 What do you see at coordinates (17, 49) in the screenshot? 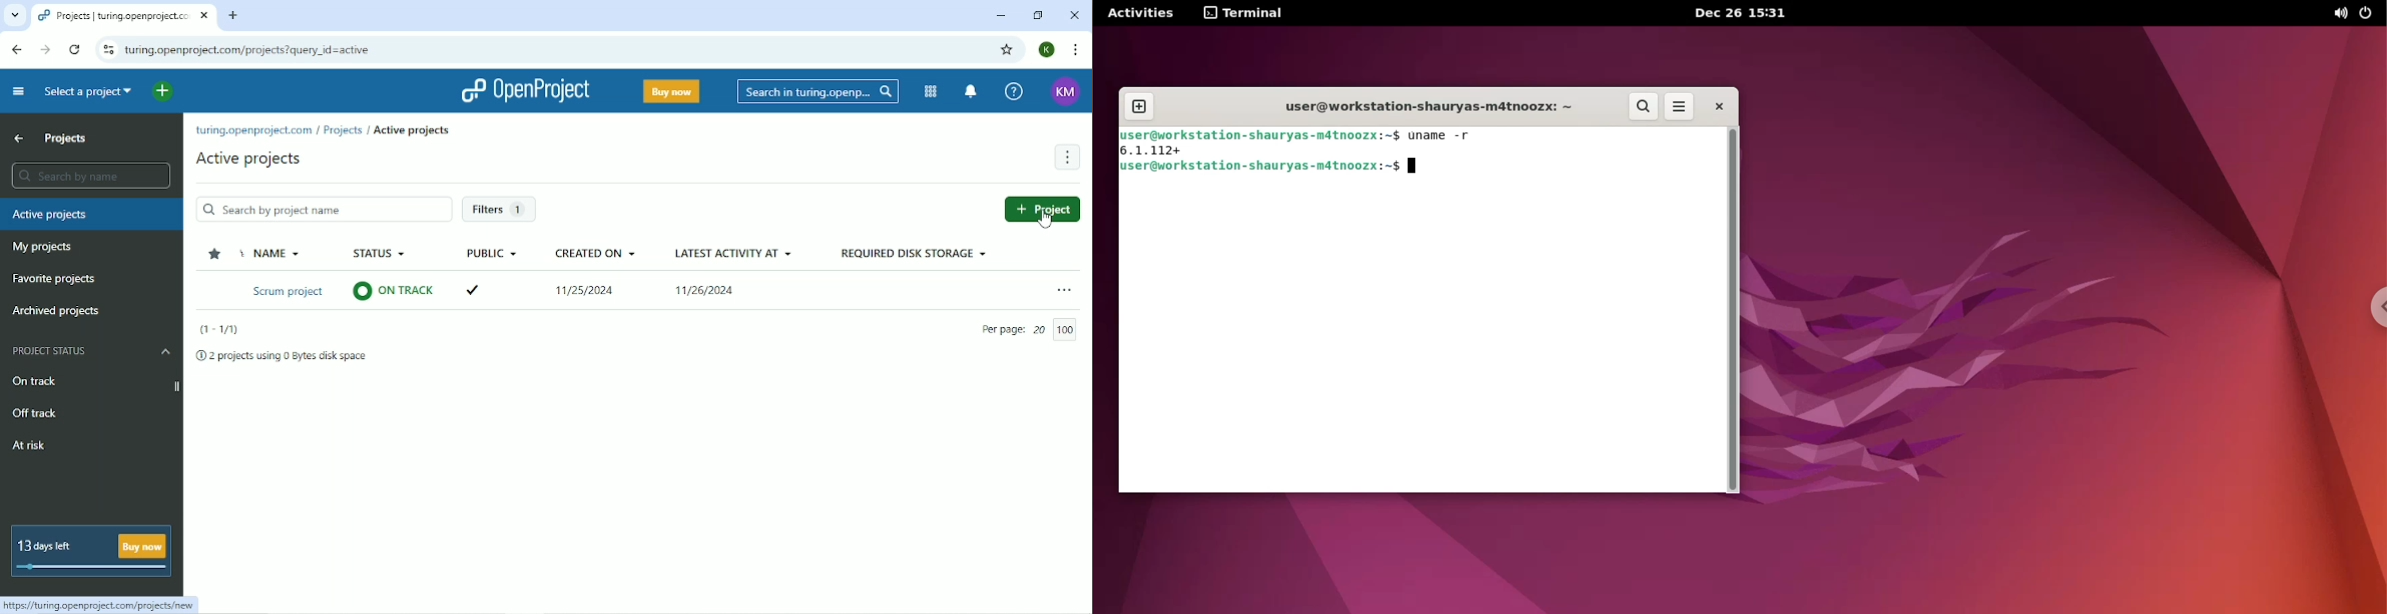
I see `Back` at bounding box center [17, 49].